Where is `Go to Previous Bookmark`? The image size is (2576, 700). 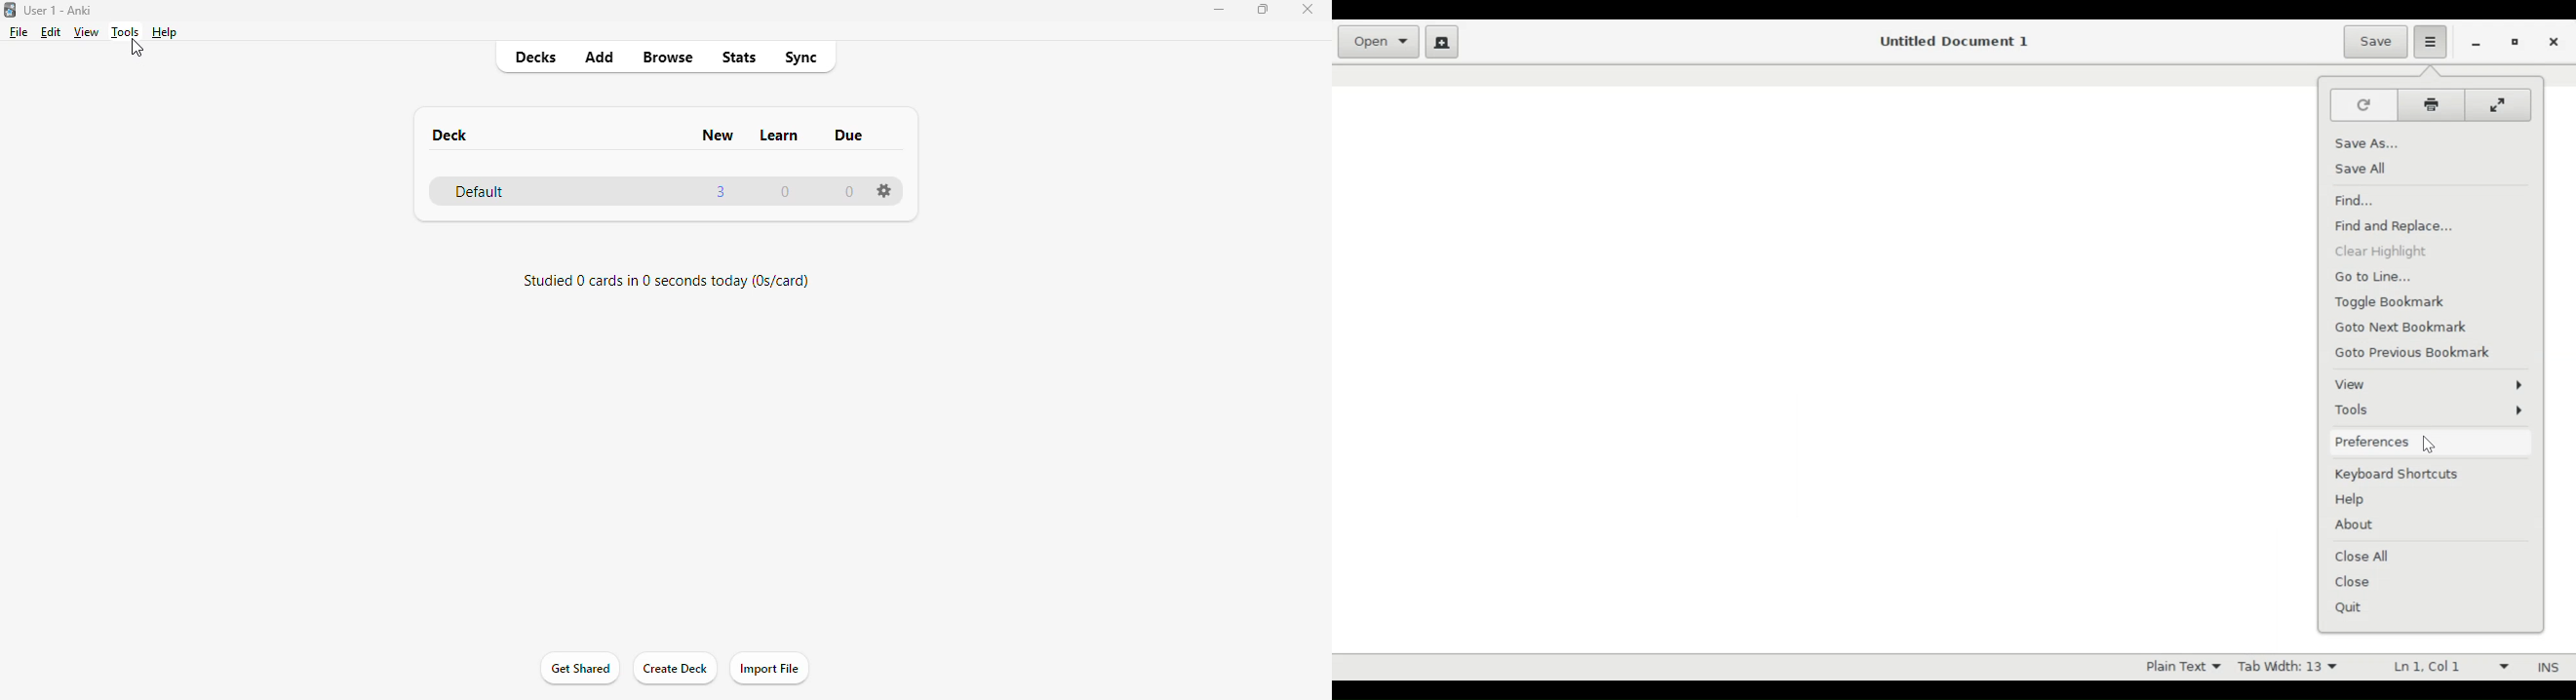
Go to Previous Bookmark is located at coordinates (2414, 352).